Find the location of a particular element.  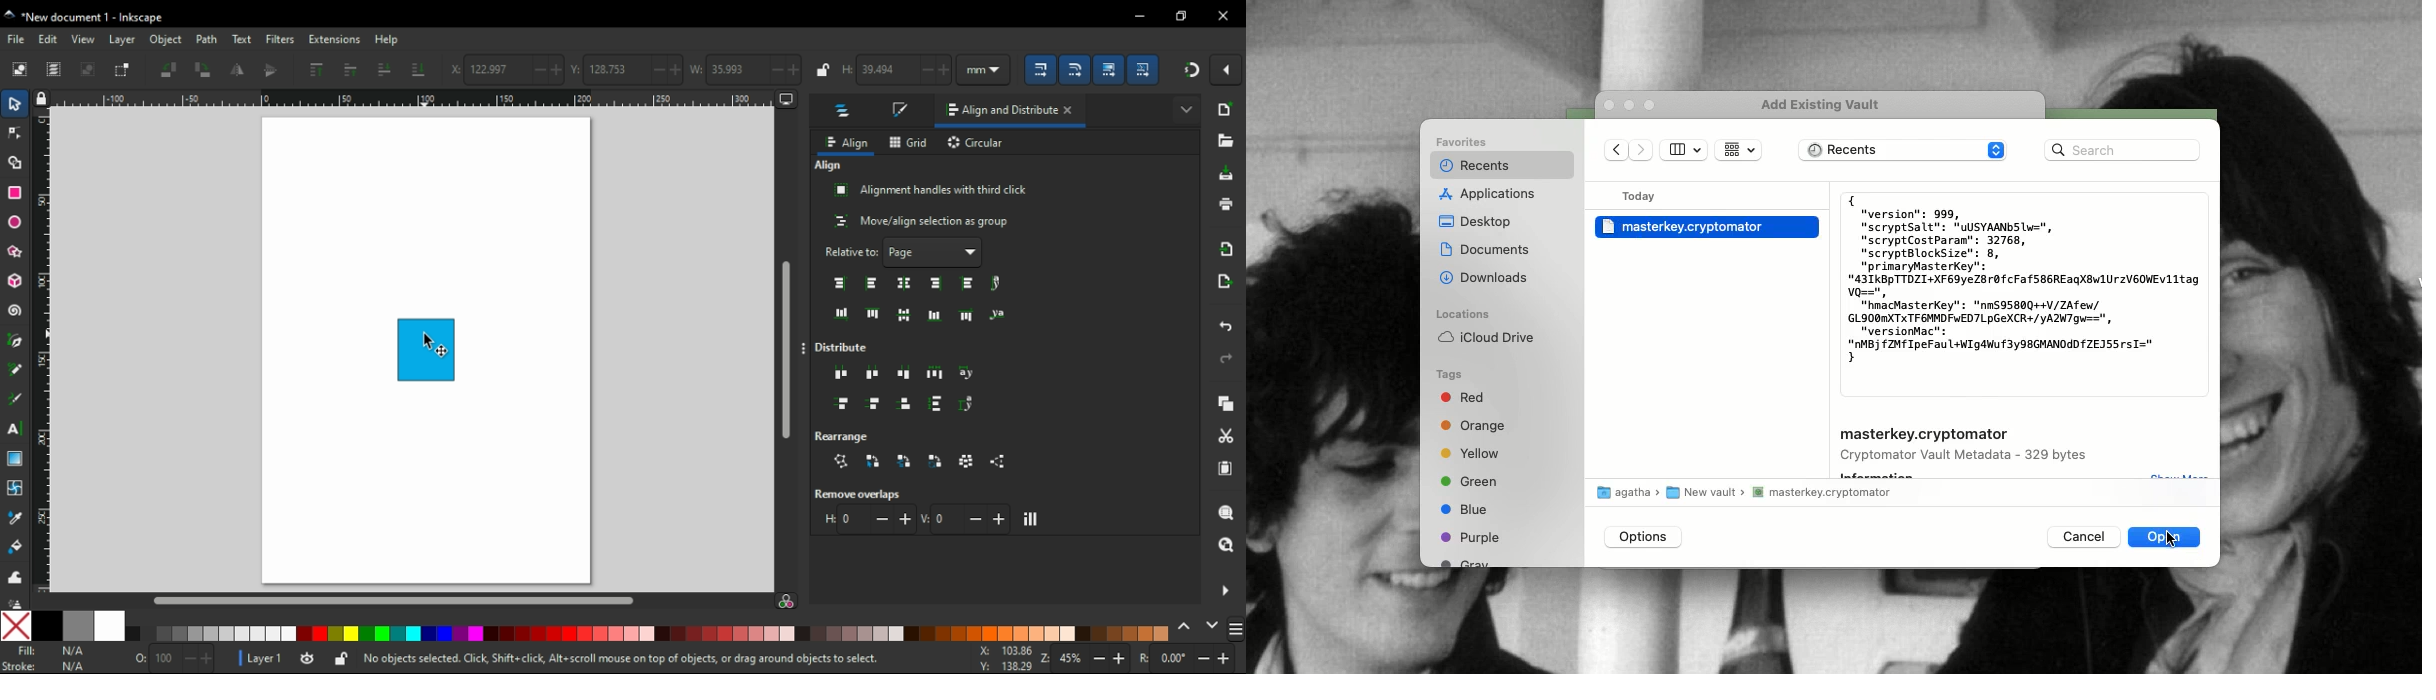

grid is located at coordinates (908, 142).